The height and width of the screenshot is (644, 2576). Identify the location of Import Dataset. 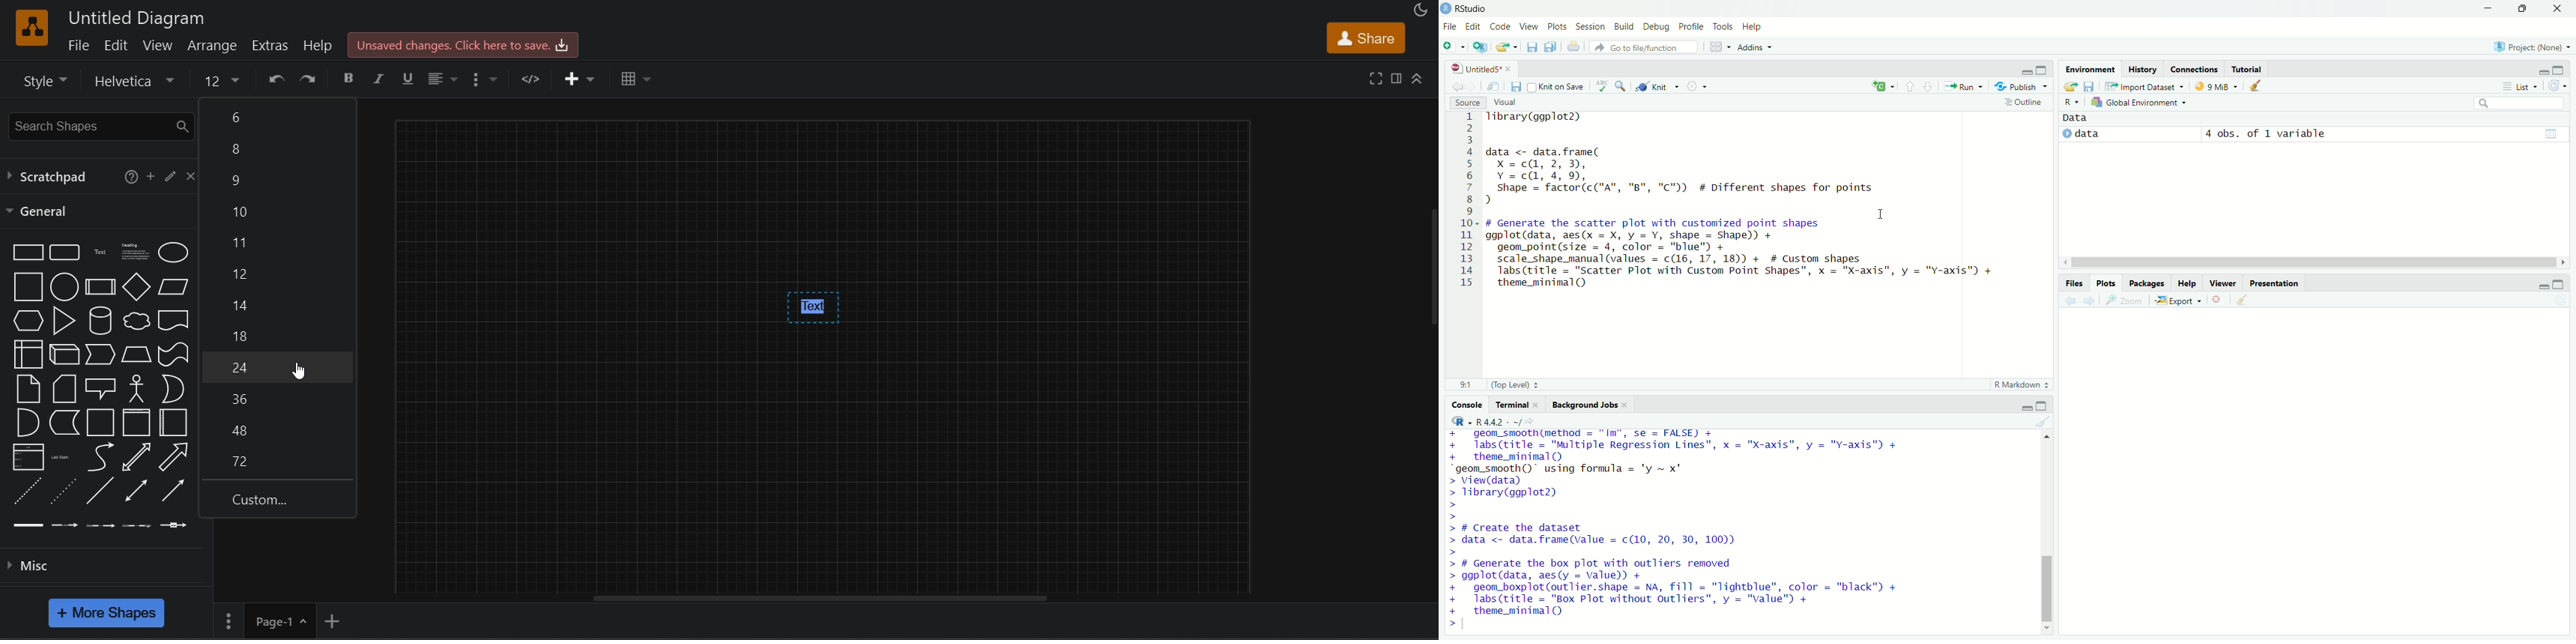
(2144, 87).